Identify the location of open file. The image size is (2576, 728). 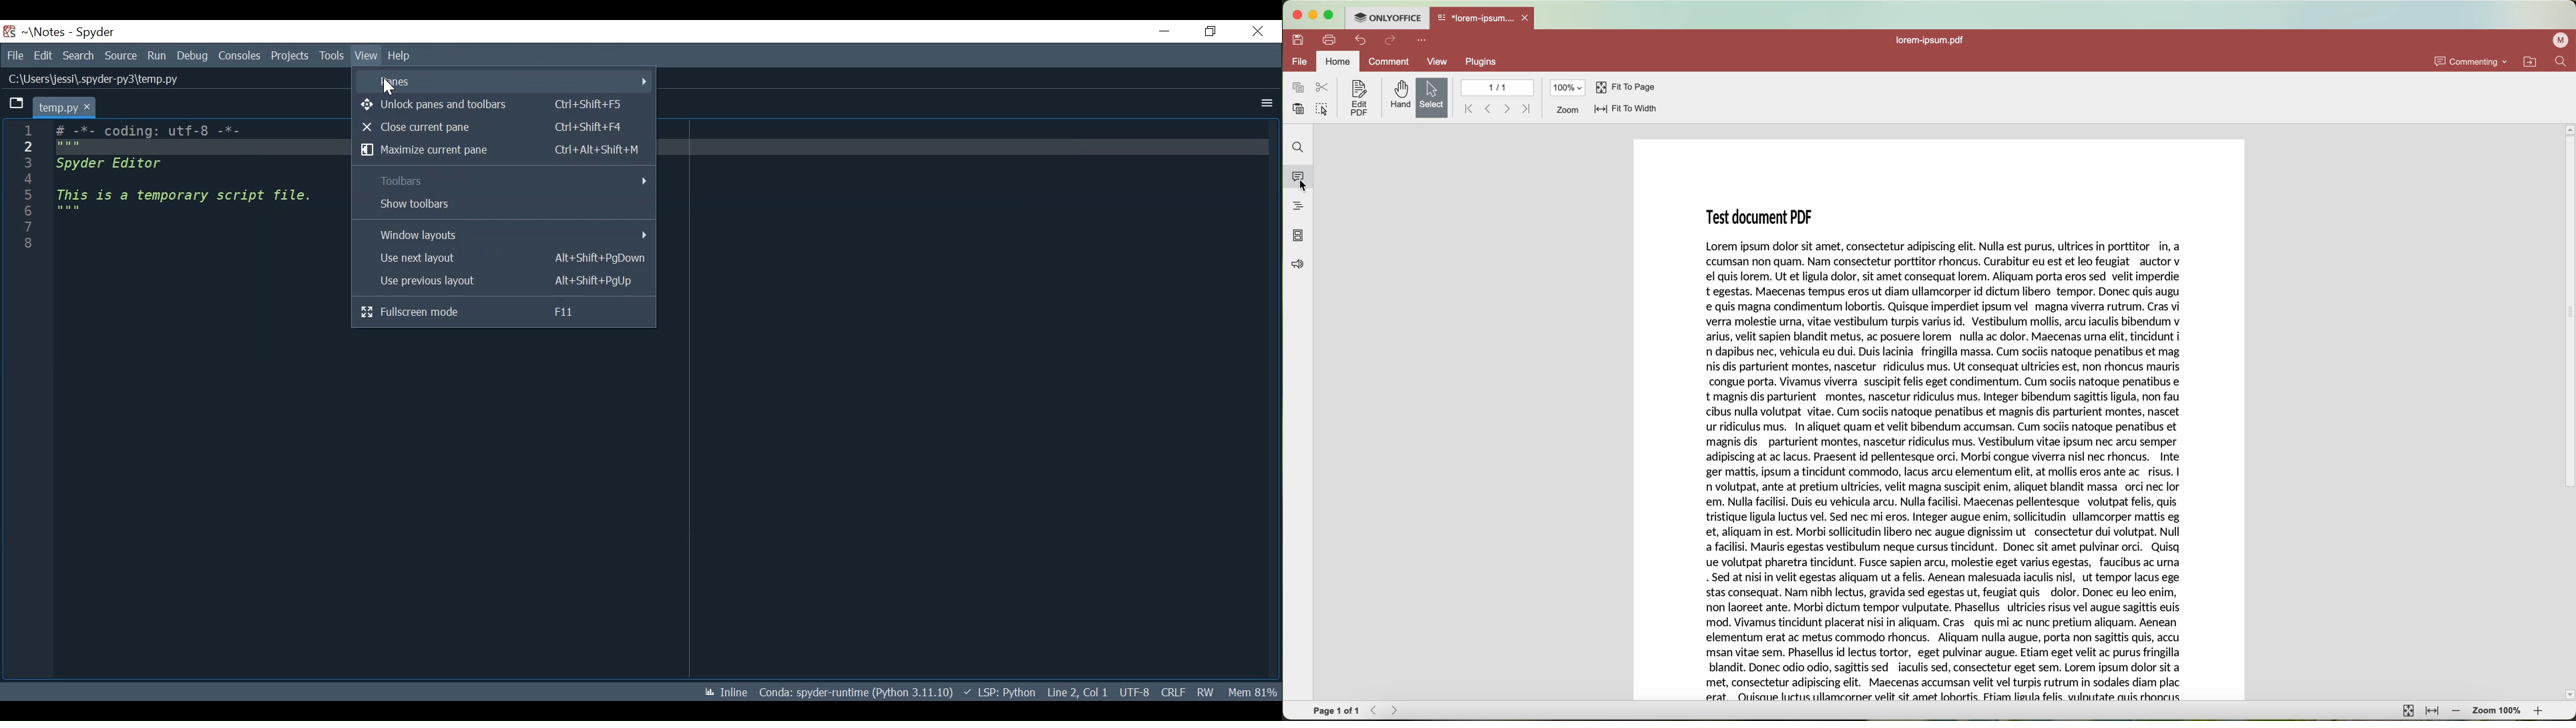
(1483, 18).